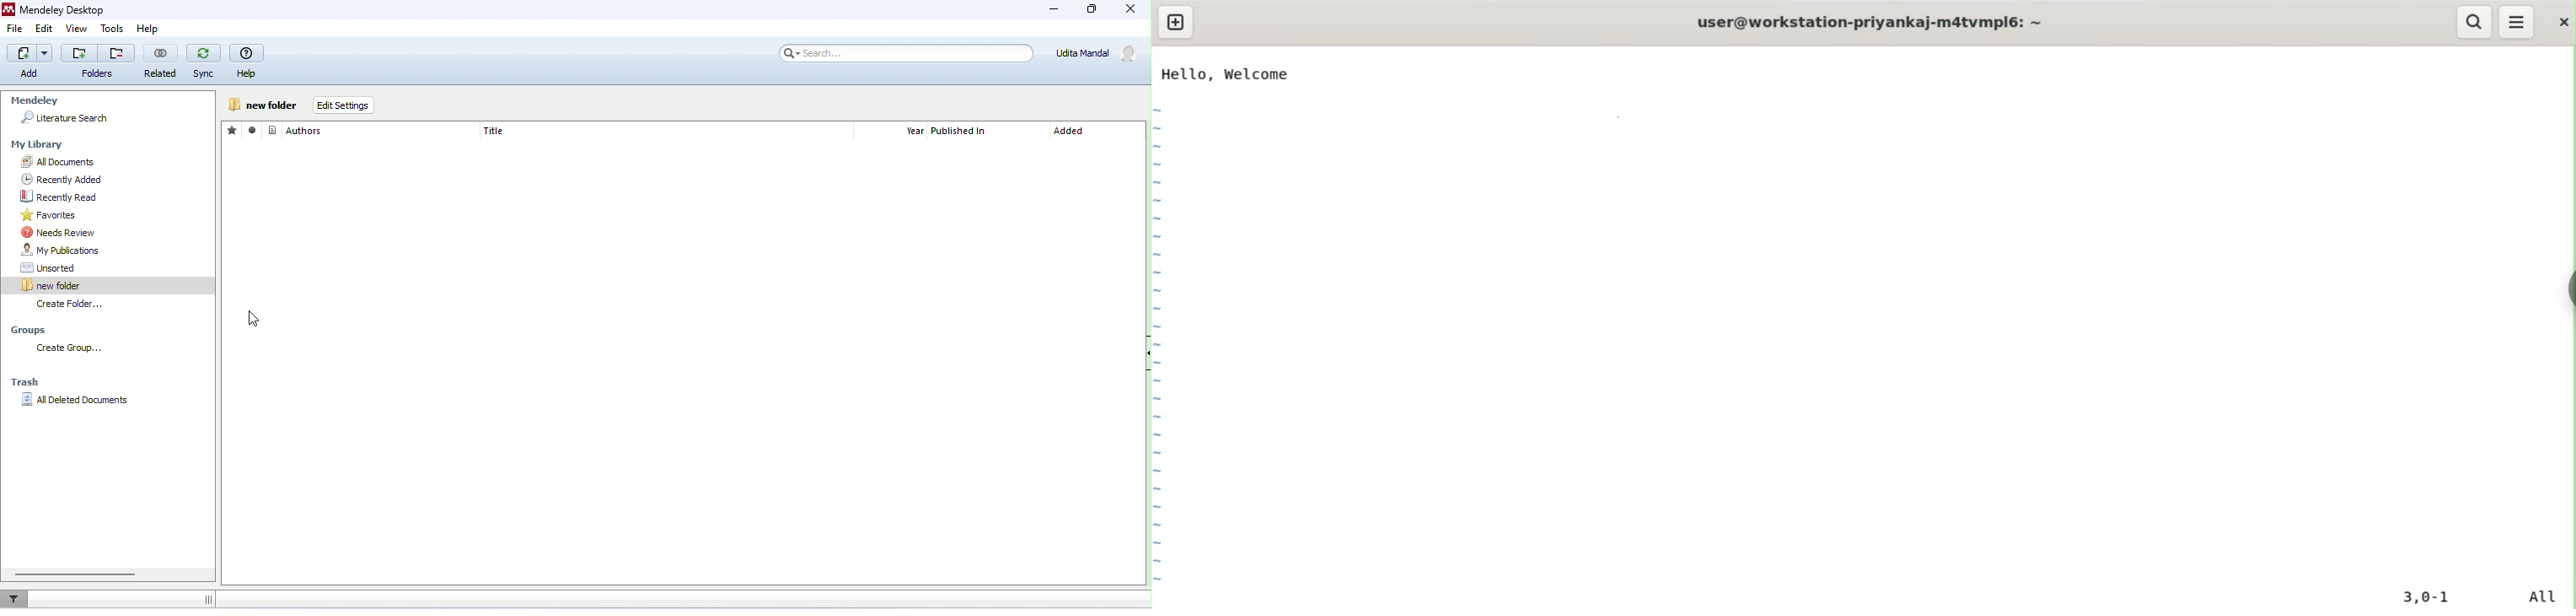  Describe the element at coordinates (34, 101) in the screenshot. I see `Mendeley` at that location.